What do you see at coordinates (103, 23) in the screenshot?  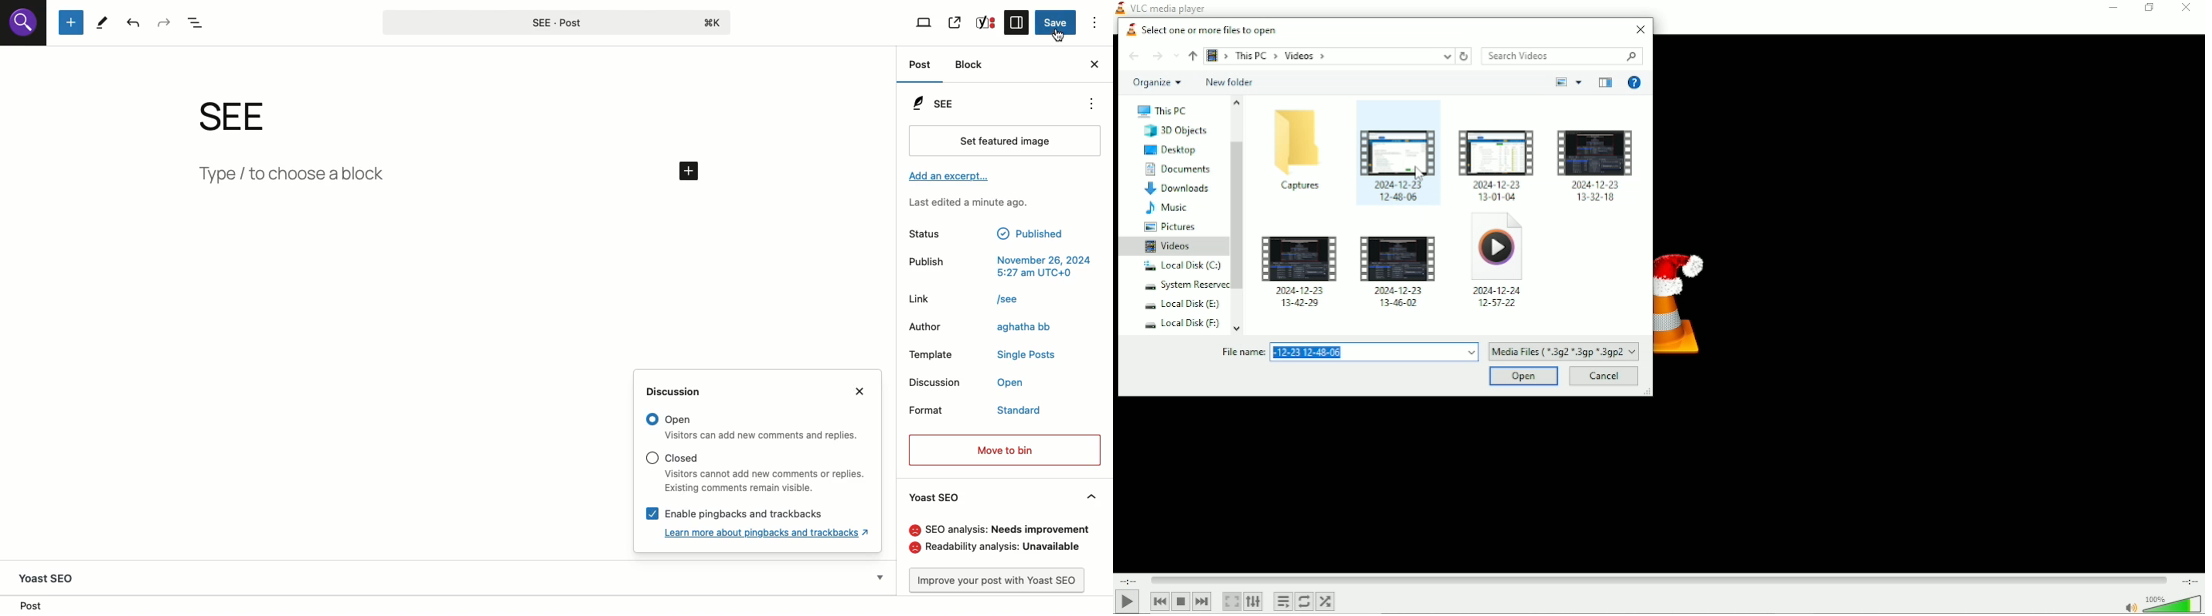 I see `Tools` at bounding box center [103, 23].